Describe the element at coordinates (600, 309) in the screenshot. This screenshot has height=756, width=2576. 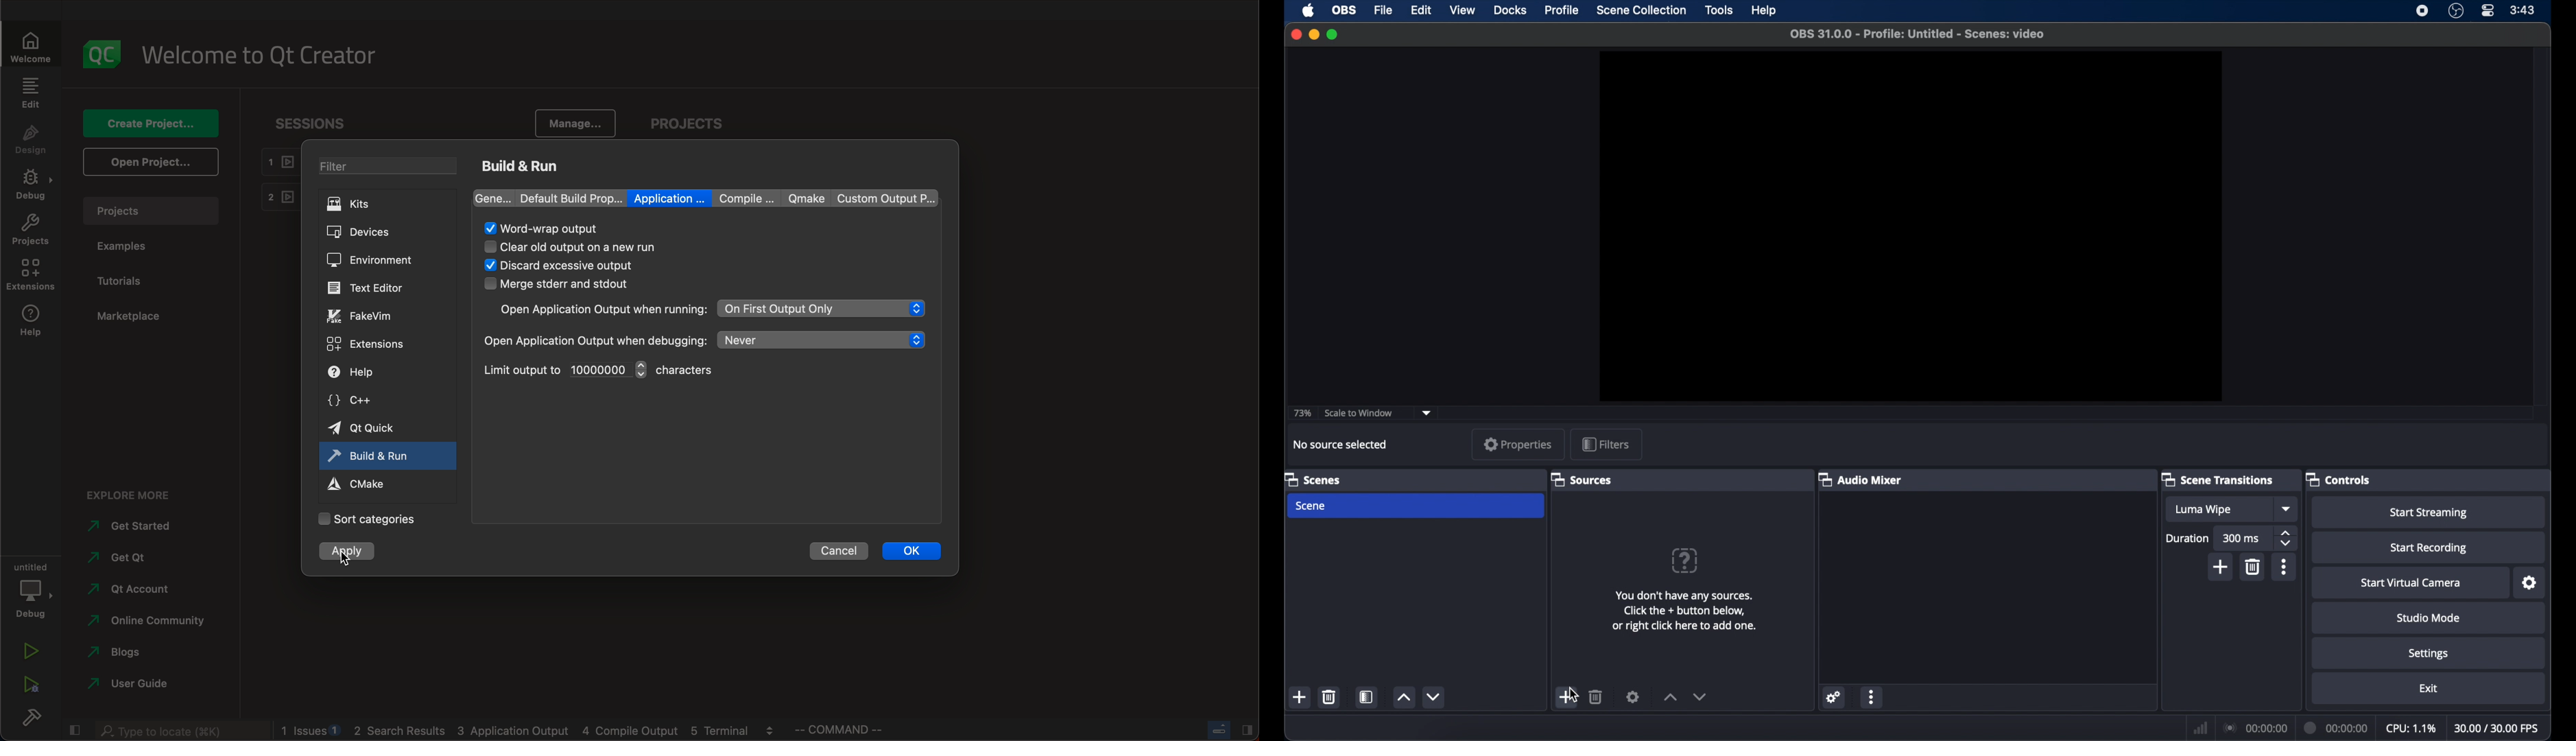
I see `open applicatiom` at that location.